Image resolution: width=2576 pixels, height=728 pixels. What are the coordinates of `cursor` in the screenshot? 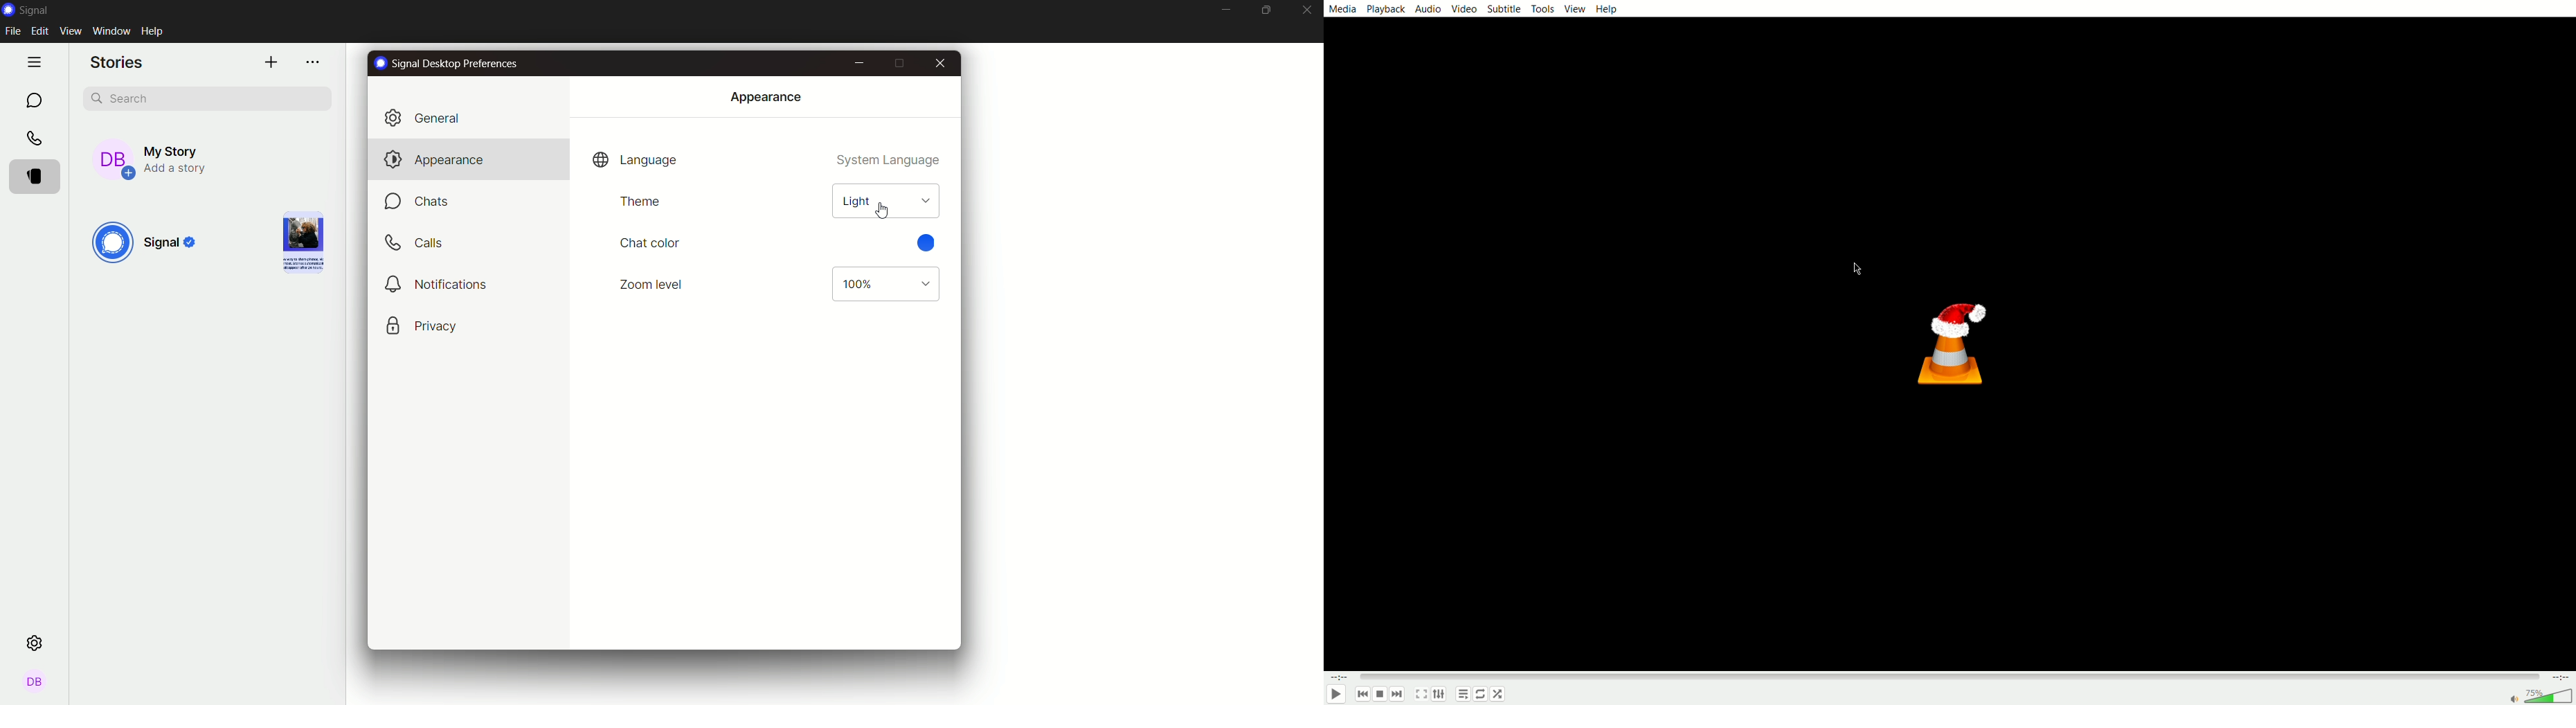 It's located at (1861, 270).